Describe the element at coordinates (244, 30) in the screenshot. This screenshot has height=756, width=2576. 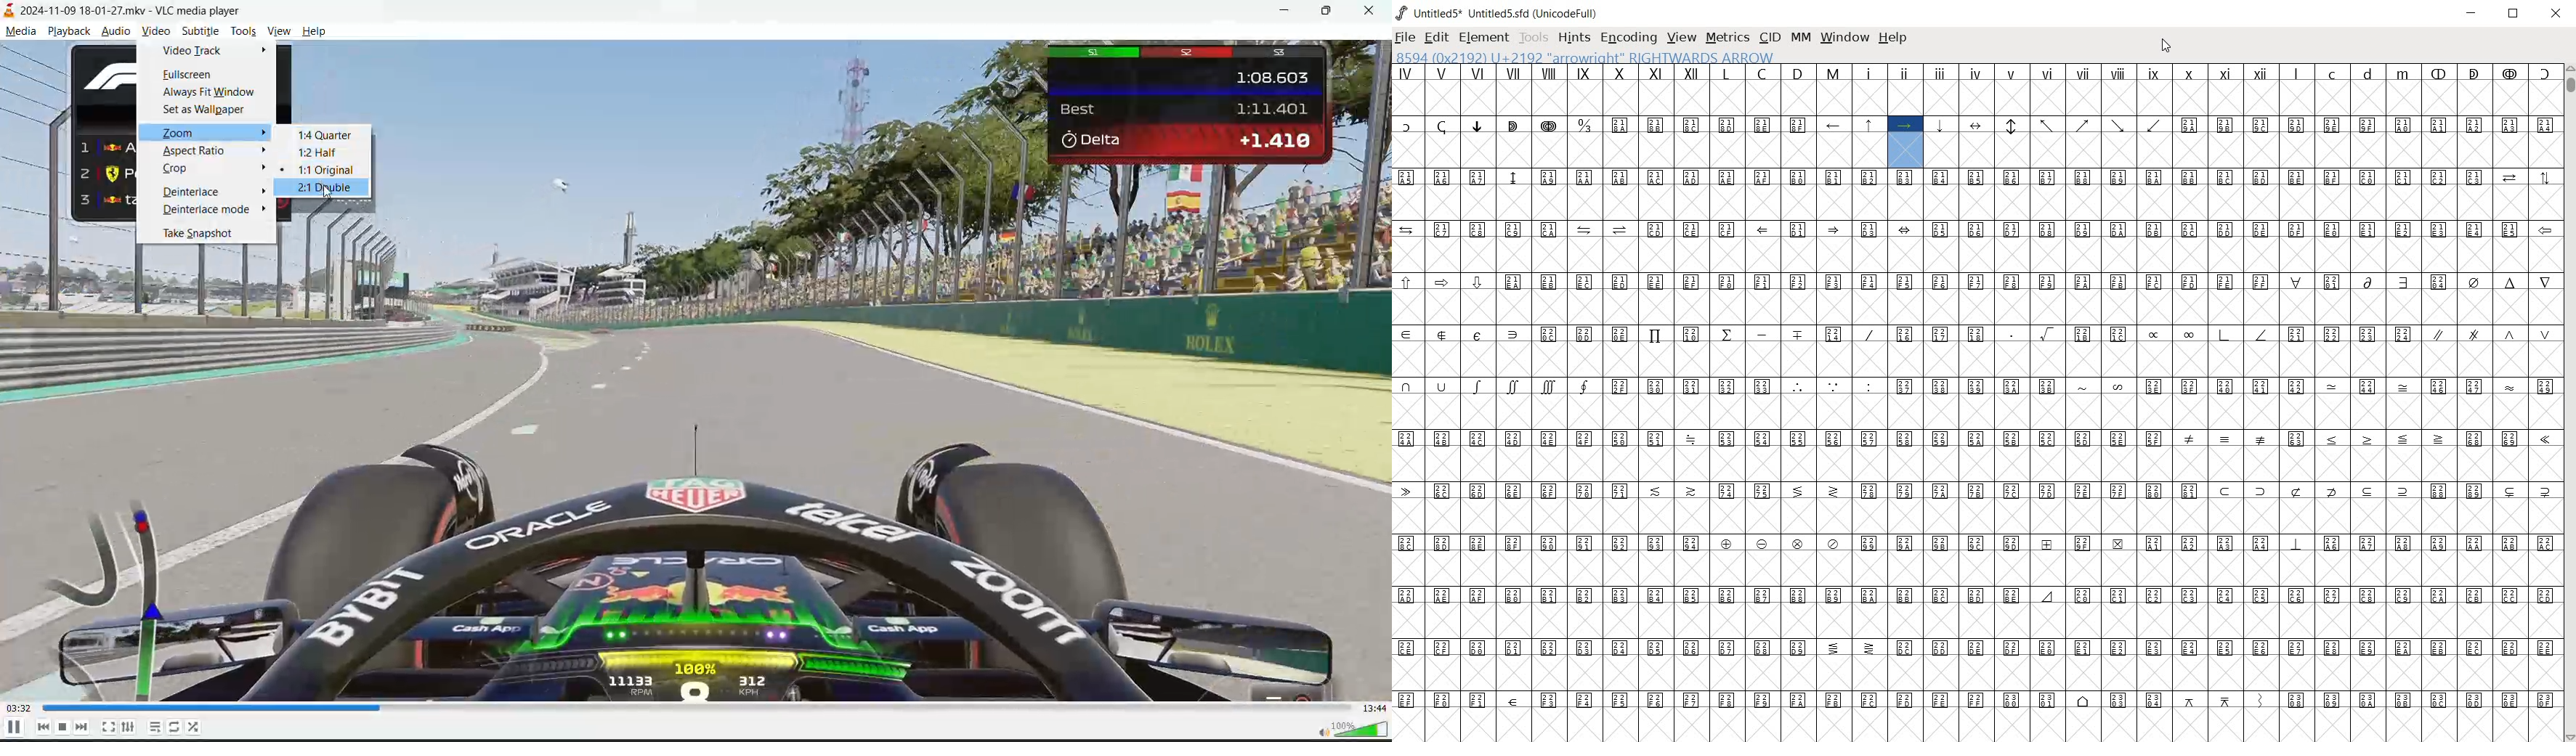
I see `tools` at that location.